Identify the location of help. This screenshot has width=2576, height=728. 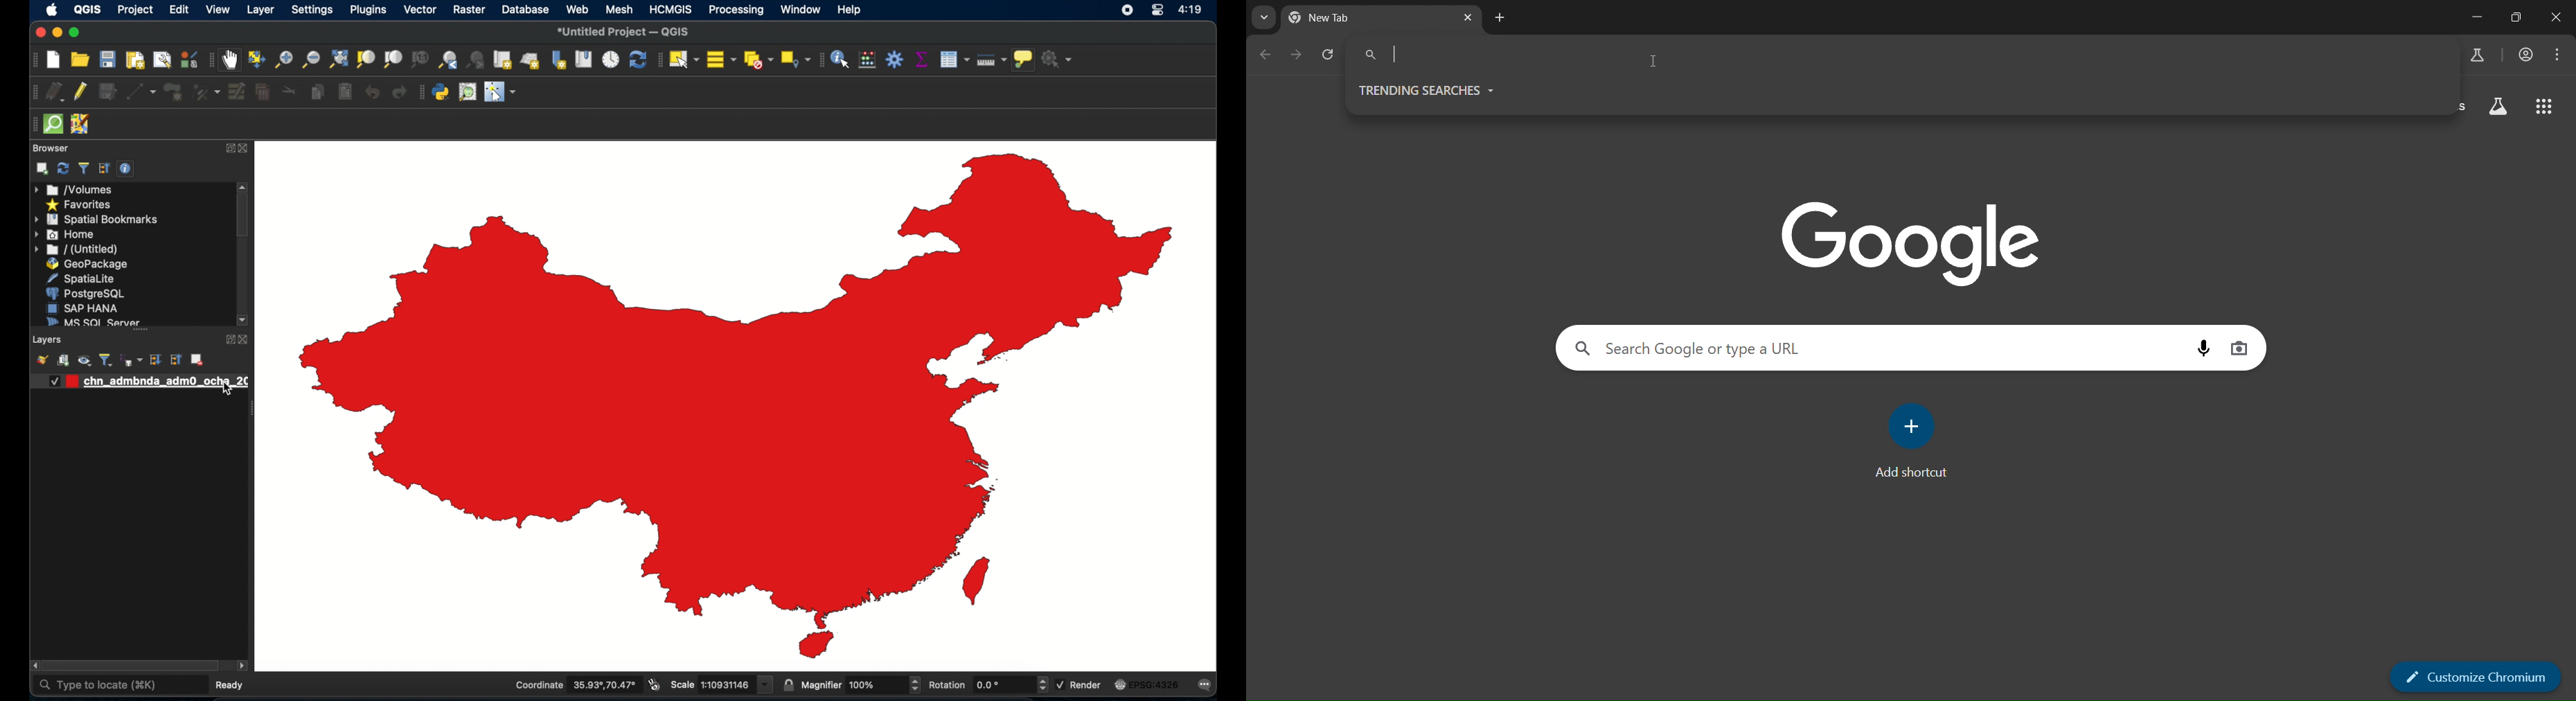
(851, 10).